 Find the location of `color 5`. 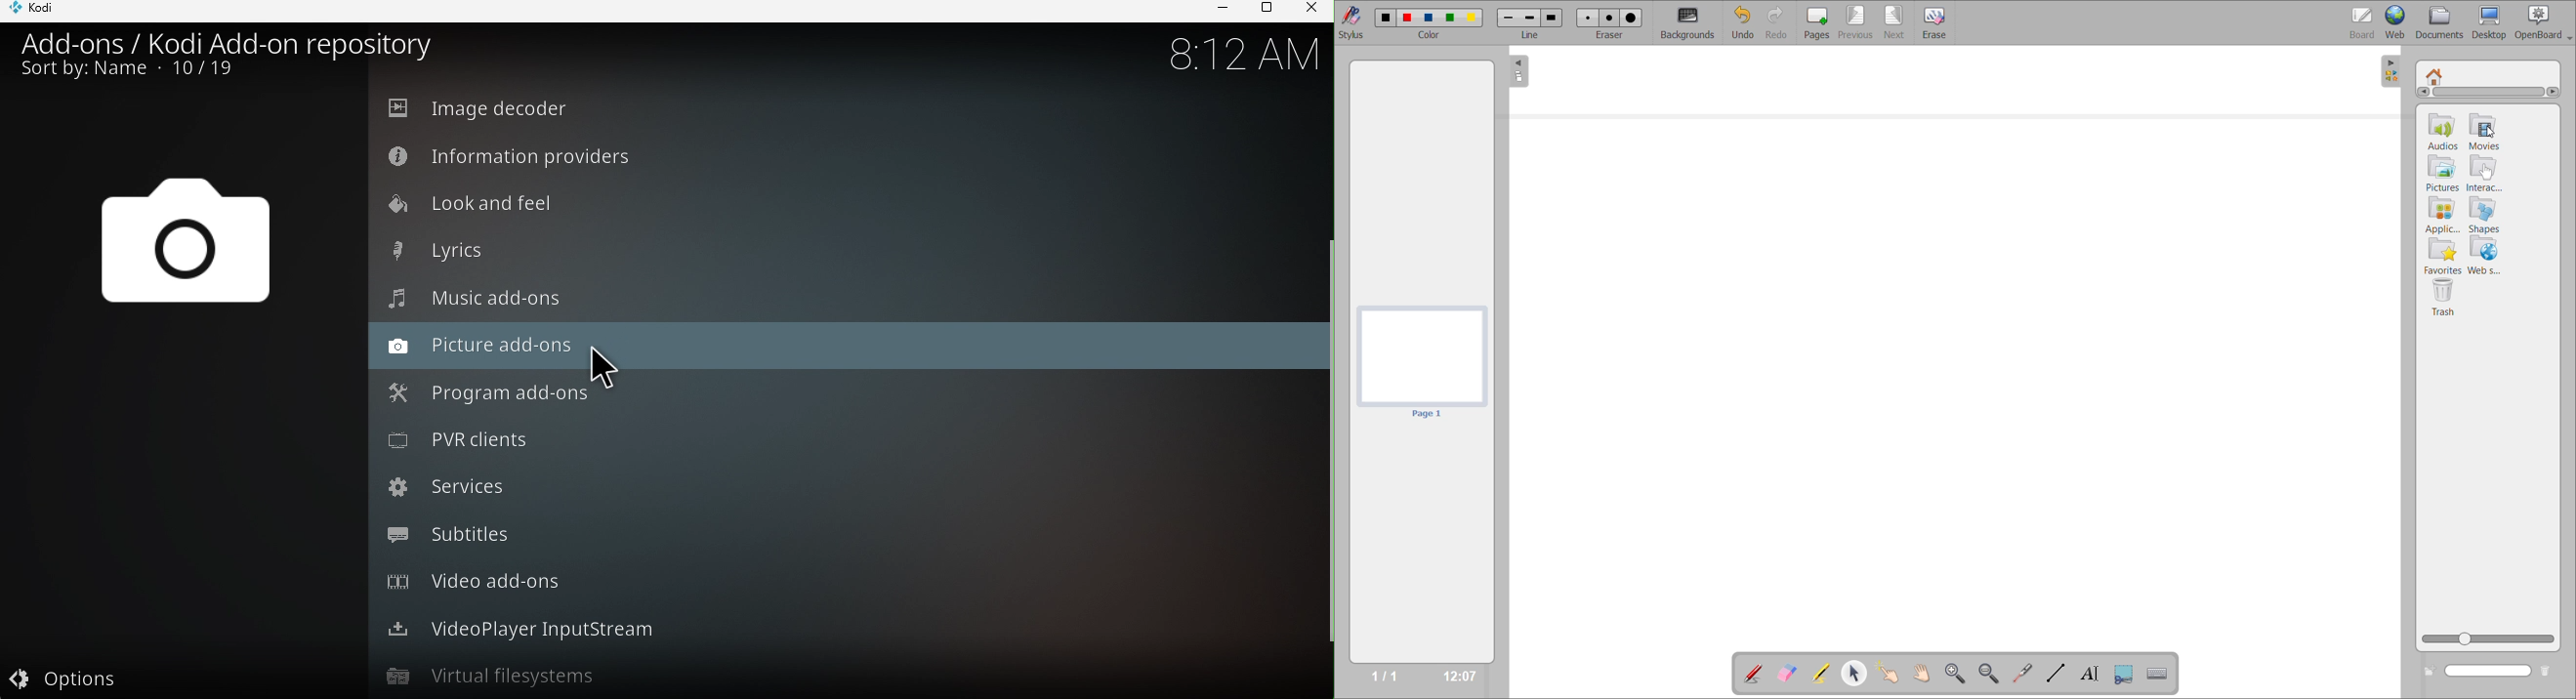

color 5 is located at coordinates (1473, 17).